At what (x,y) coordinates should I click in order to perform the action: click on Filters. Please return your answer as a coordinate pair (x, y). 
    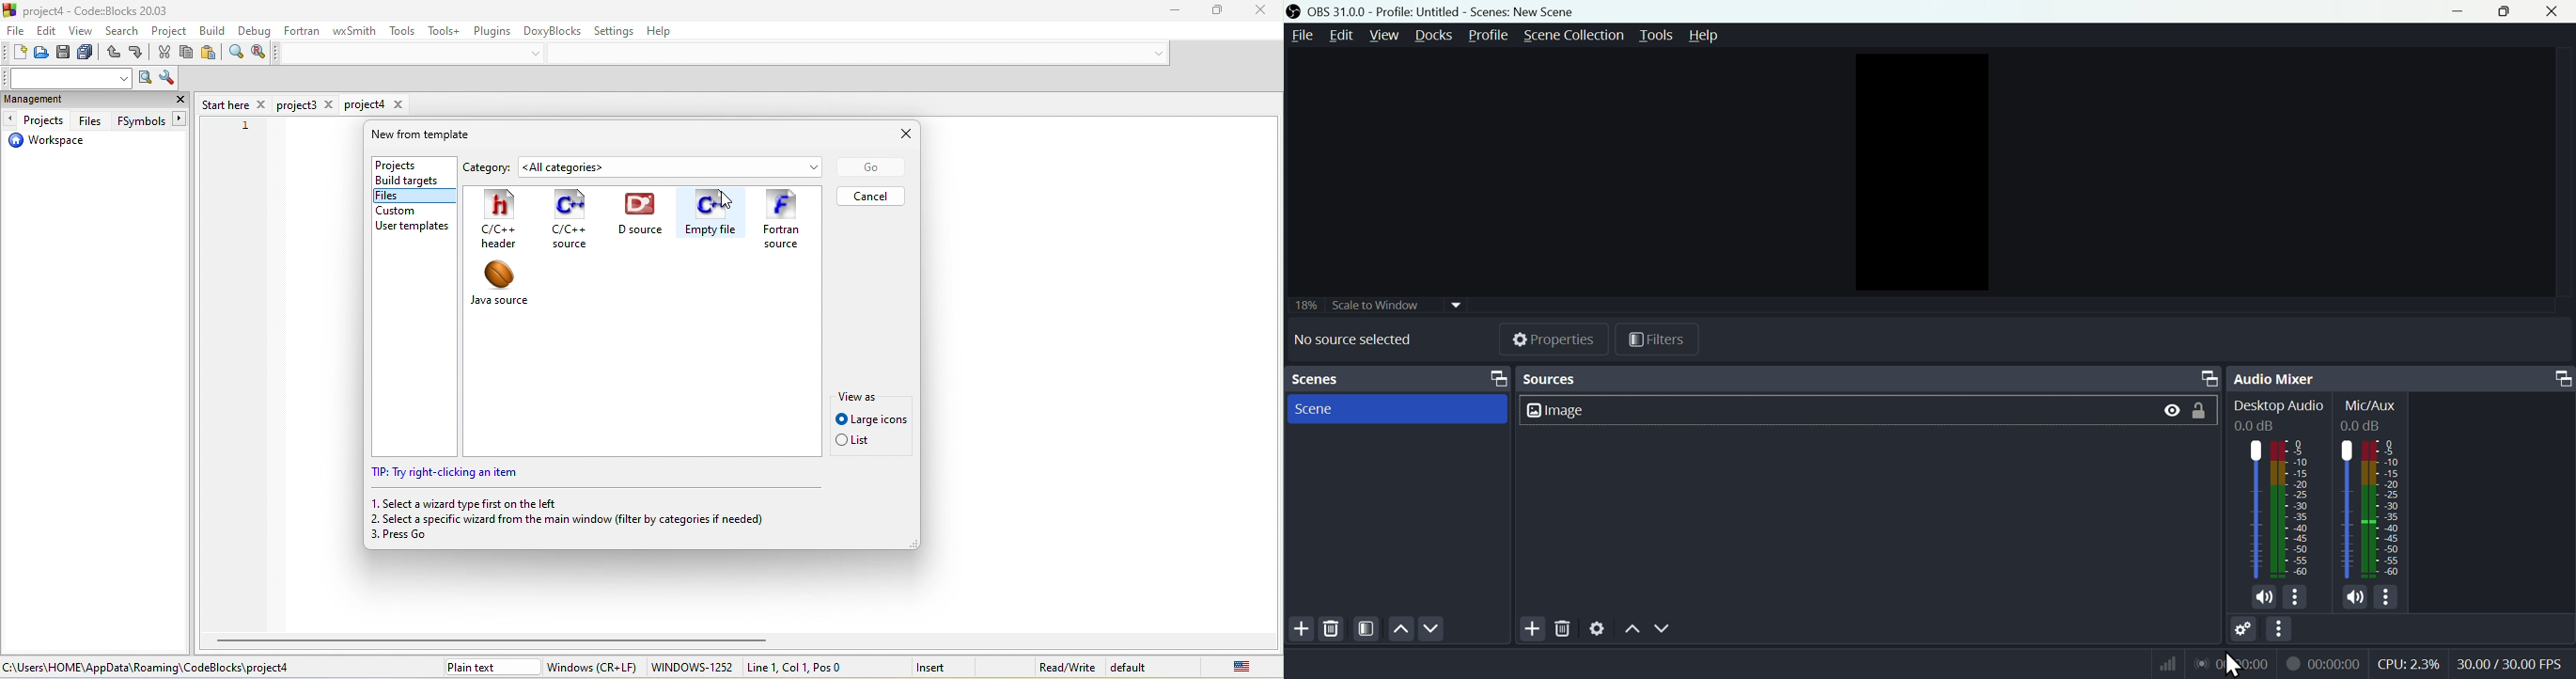
    Looking at the image, I should click on (1655, 337).